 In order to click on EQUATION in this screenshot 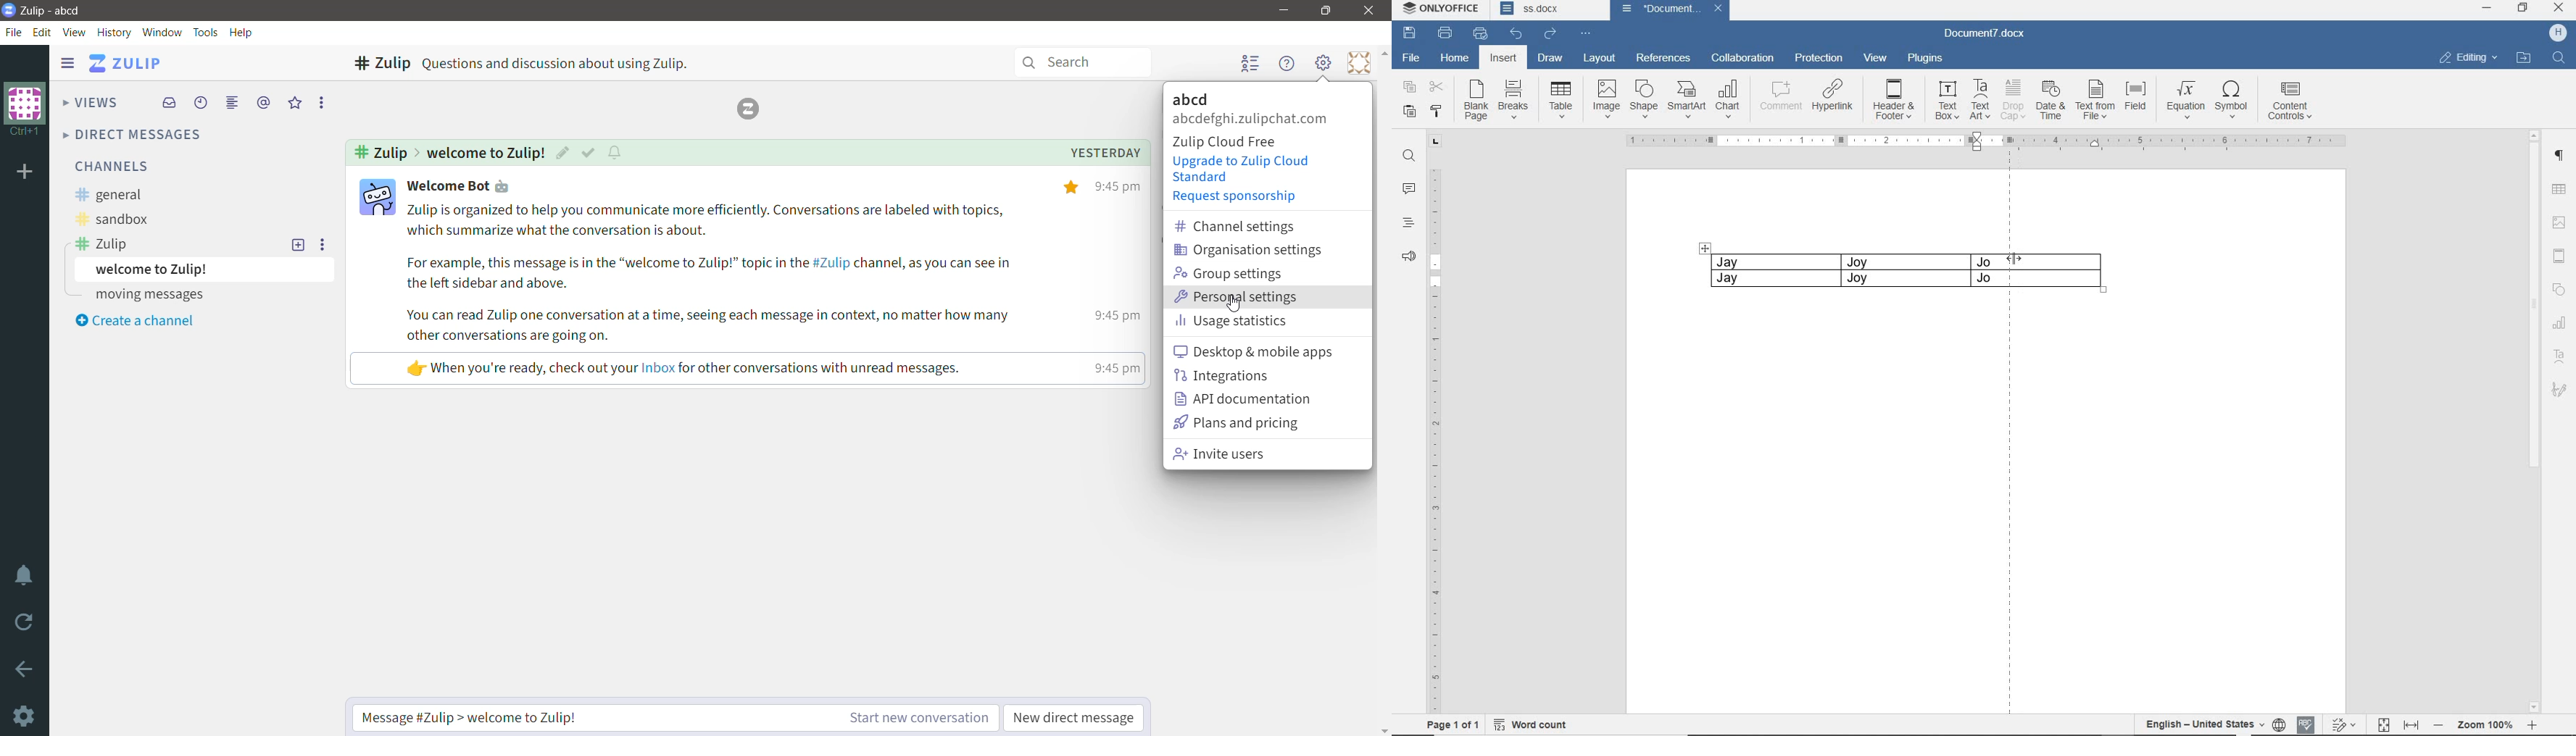, I will do `click(2184, 99)`.